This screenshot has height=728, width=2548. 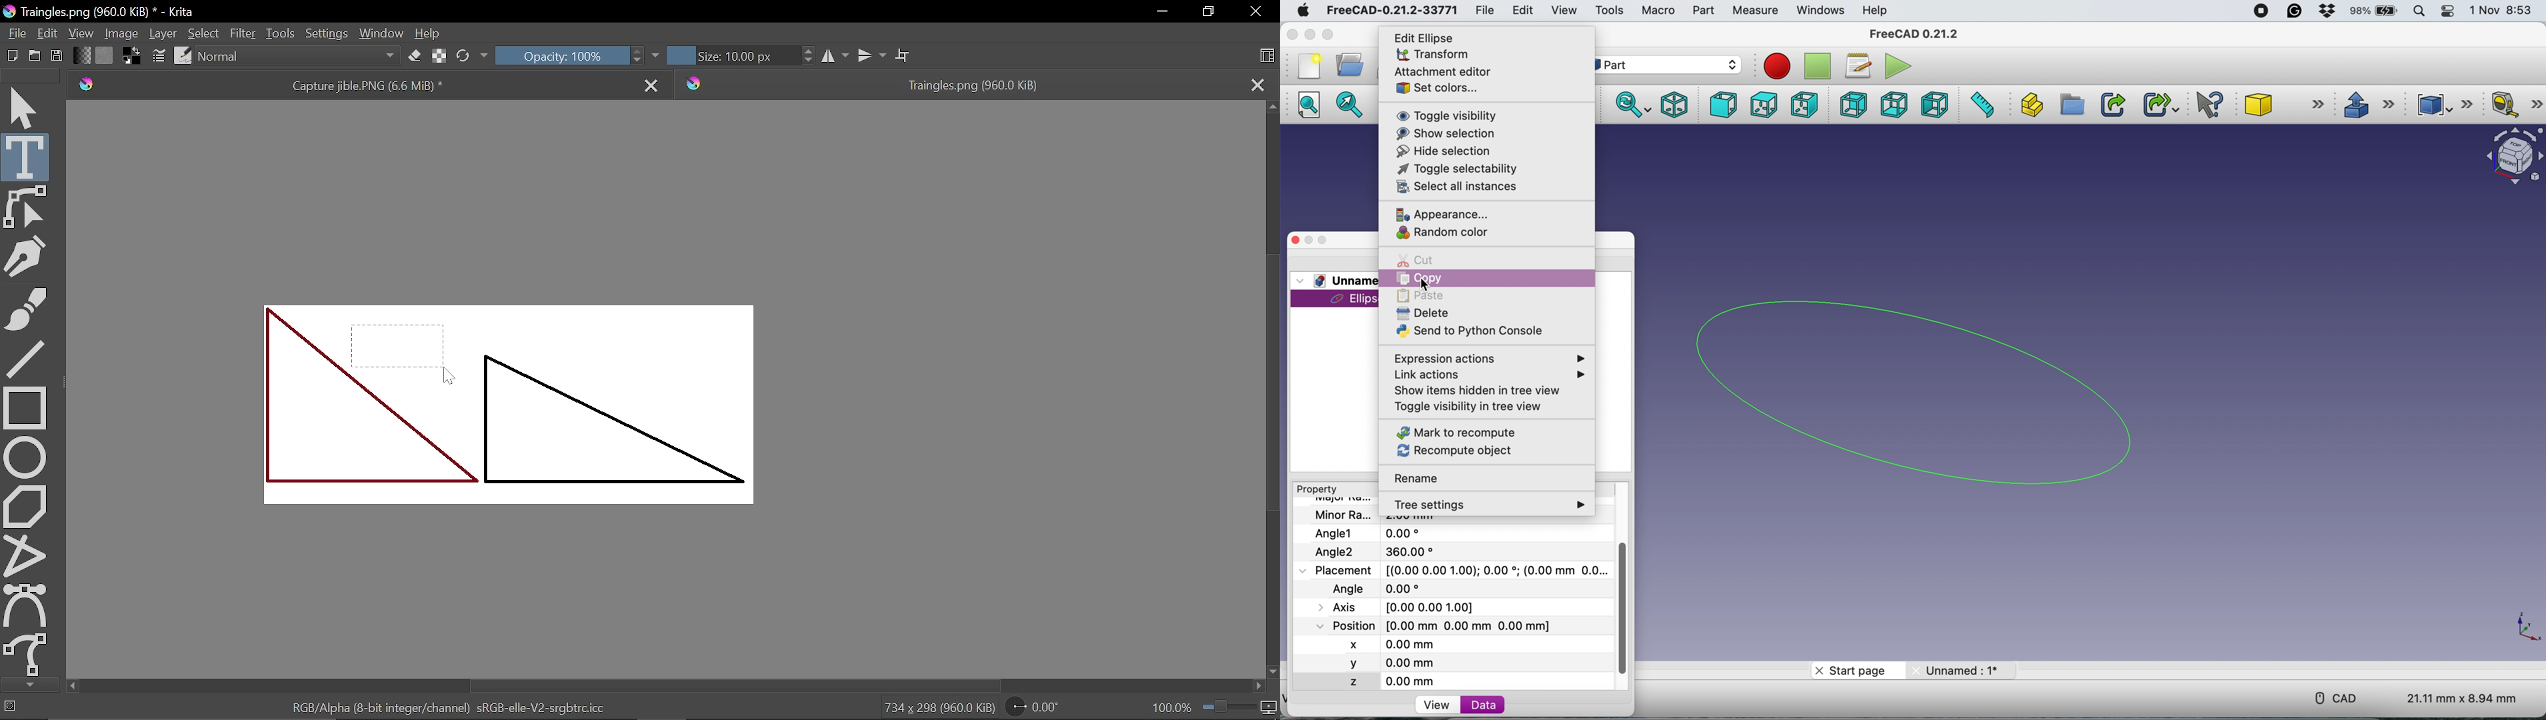 I want to click on help, so click(x=1879, y=9).